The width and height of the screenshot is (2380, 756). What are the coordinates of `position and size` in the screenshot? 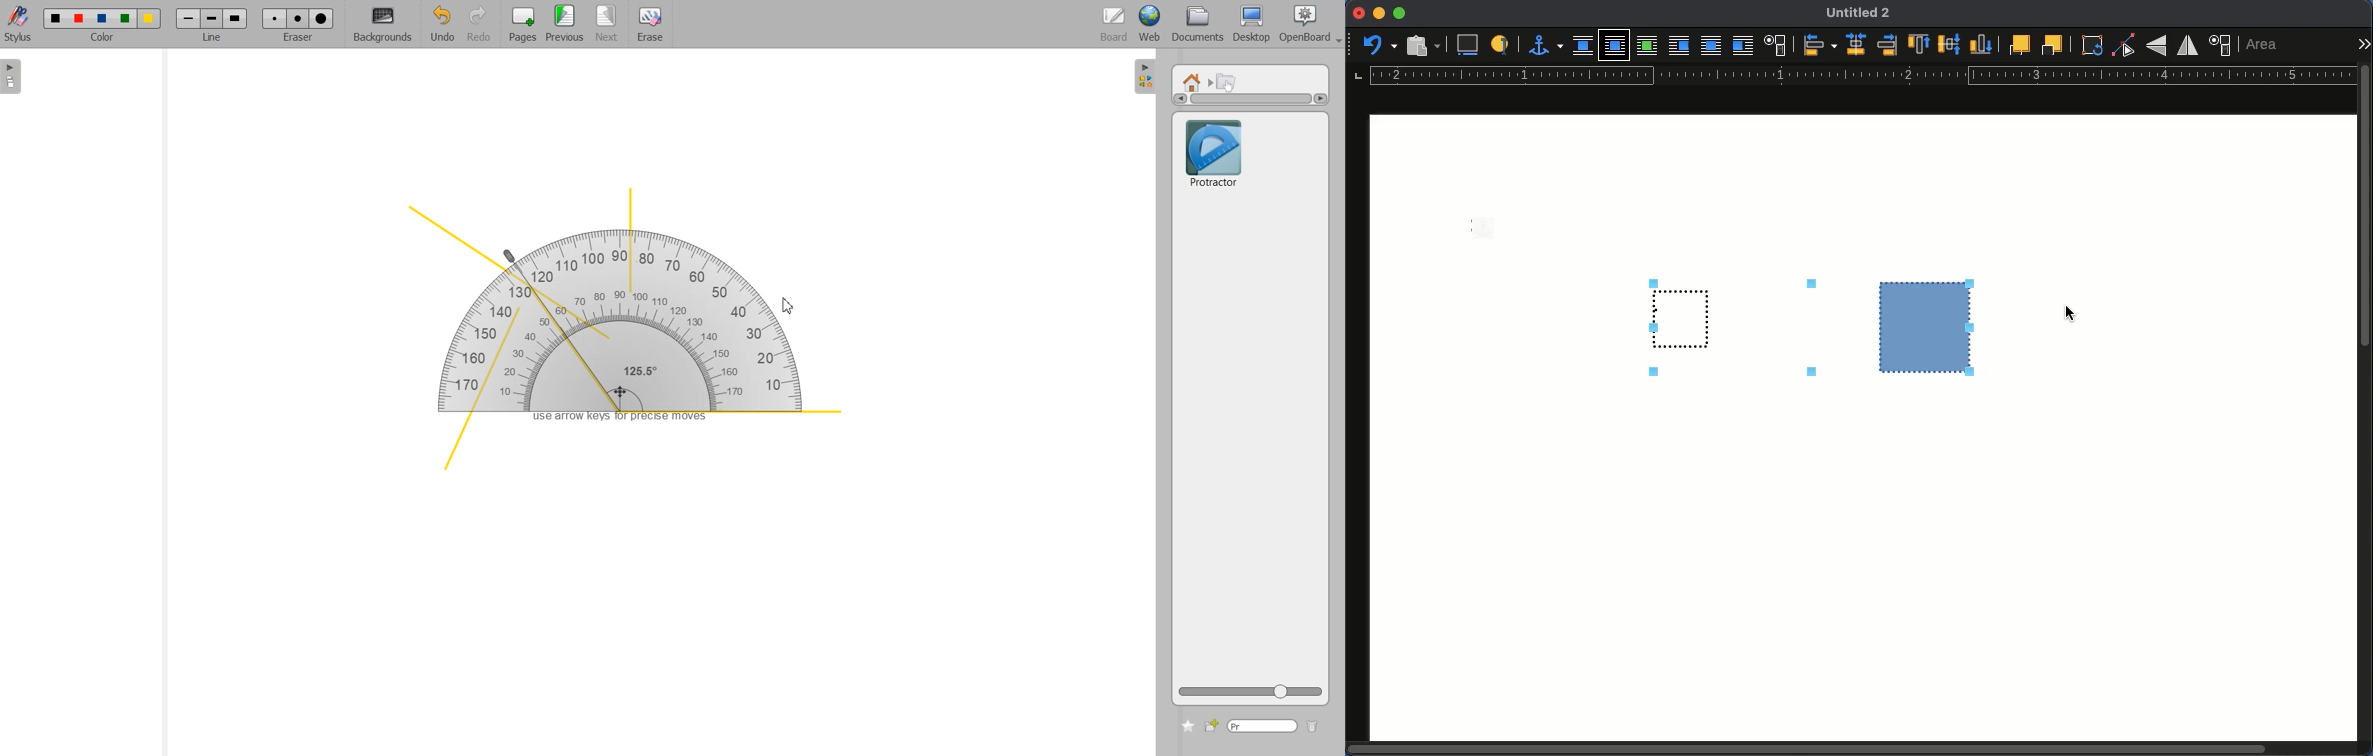 It's located at (2222, 44).